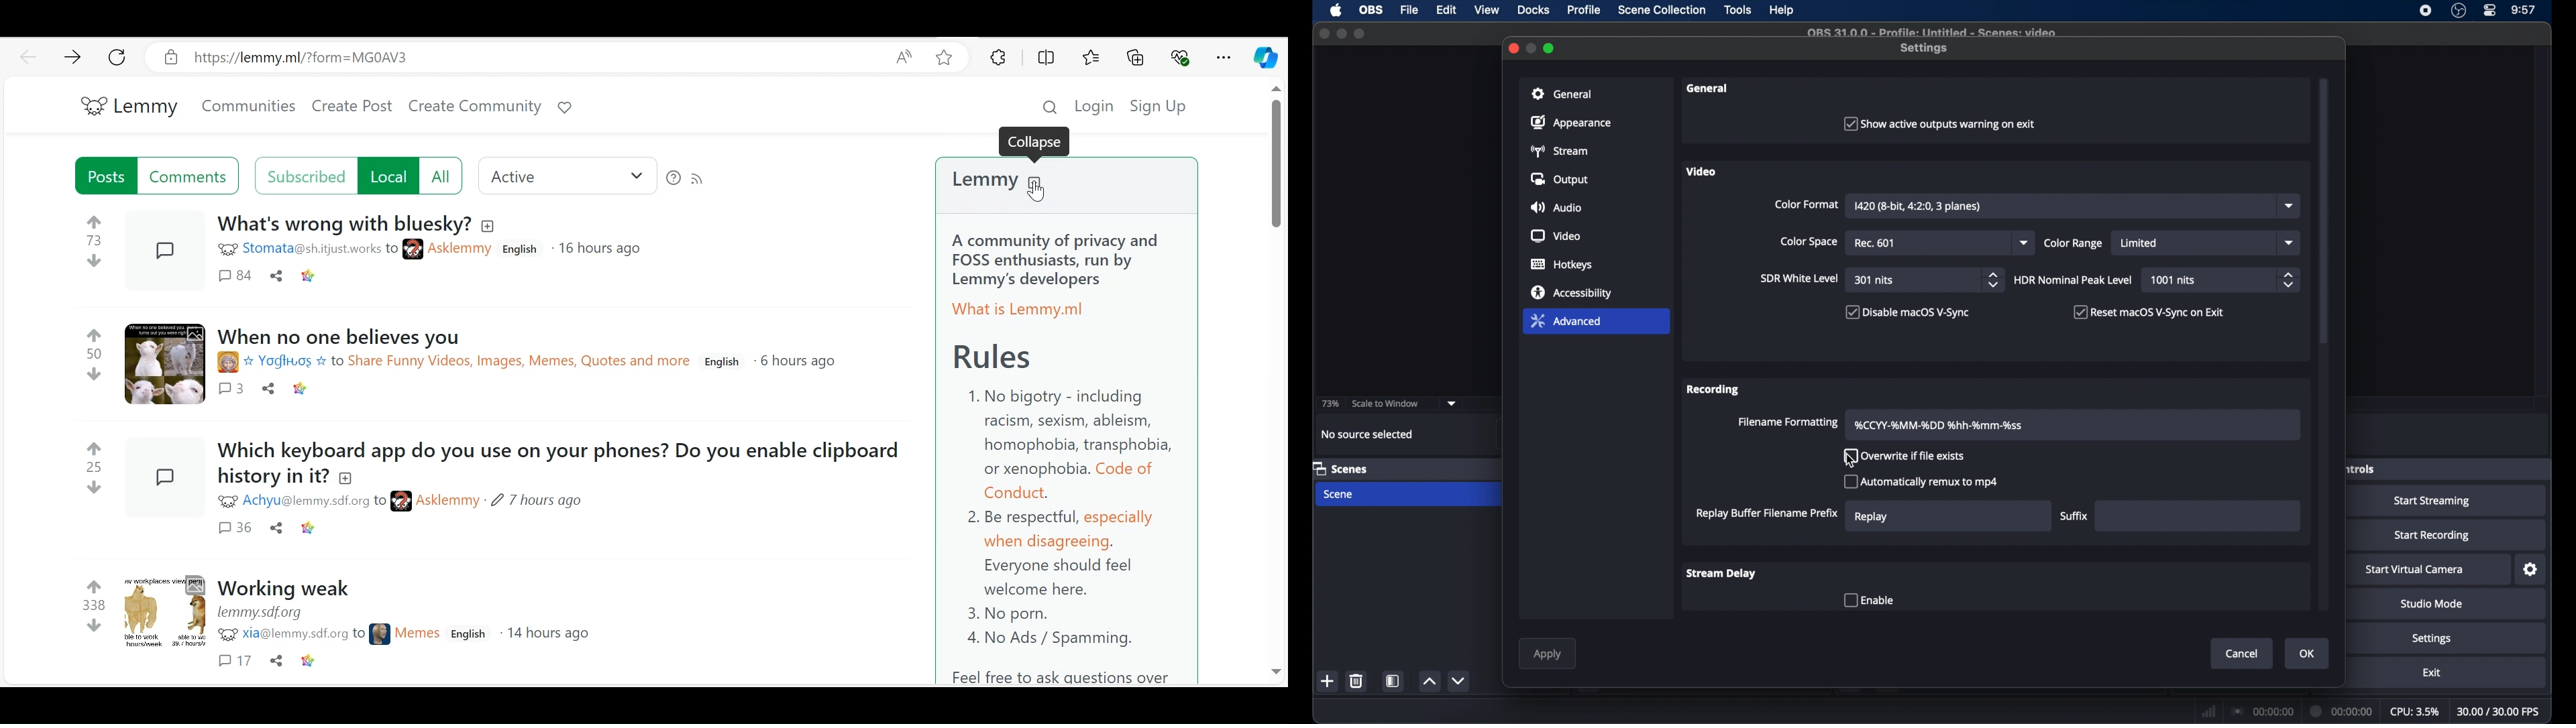 Image resolution: width=2576 pixels, height=728 pixels. What do you see at coordinates (1324, 33) in the screenshot?
I see `close` at bounding box center [1324, 33].